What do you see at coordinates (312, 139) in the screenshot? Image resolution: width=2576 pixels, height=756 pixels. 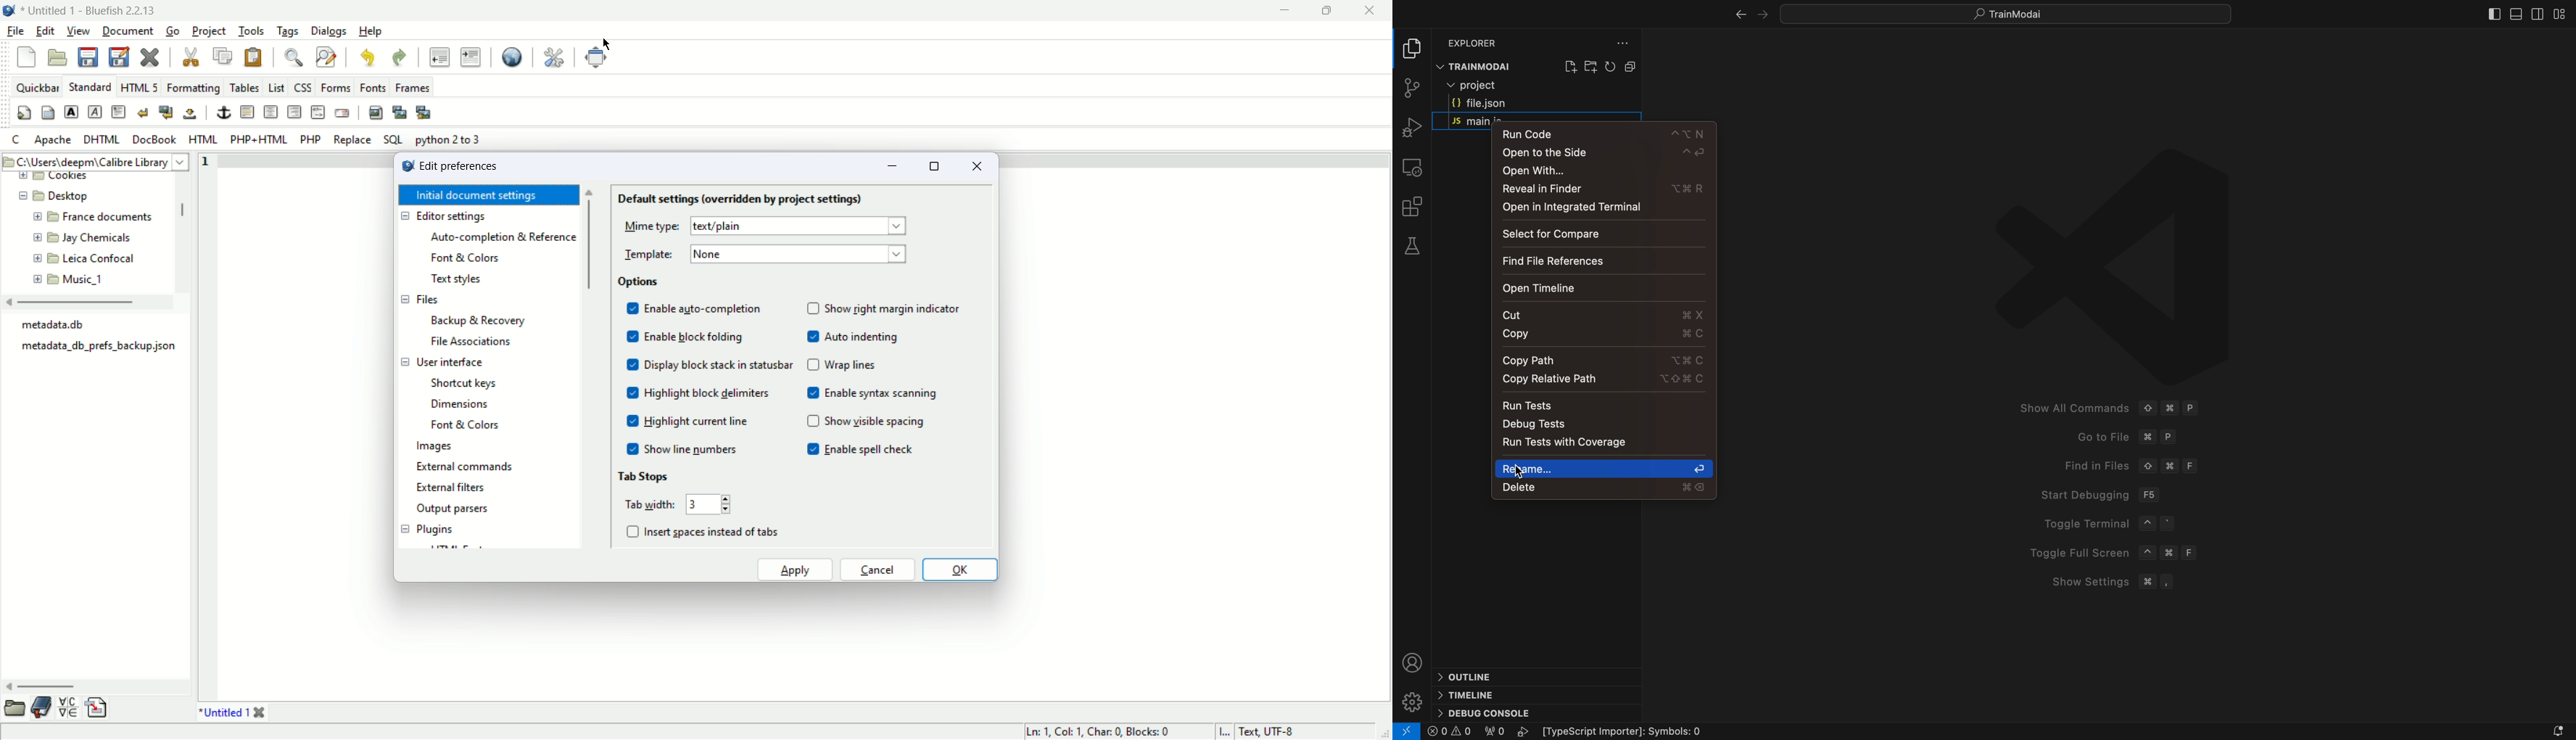 I see `PHP` at bounding box center [312, 139].